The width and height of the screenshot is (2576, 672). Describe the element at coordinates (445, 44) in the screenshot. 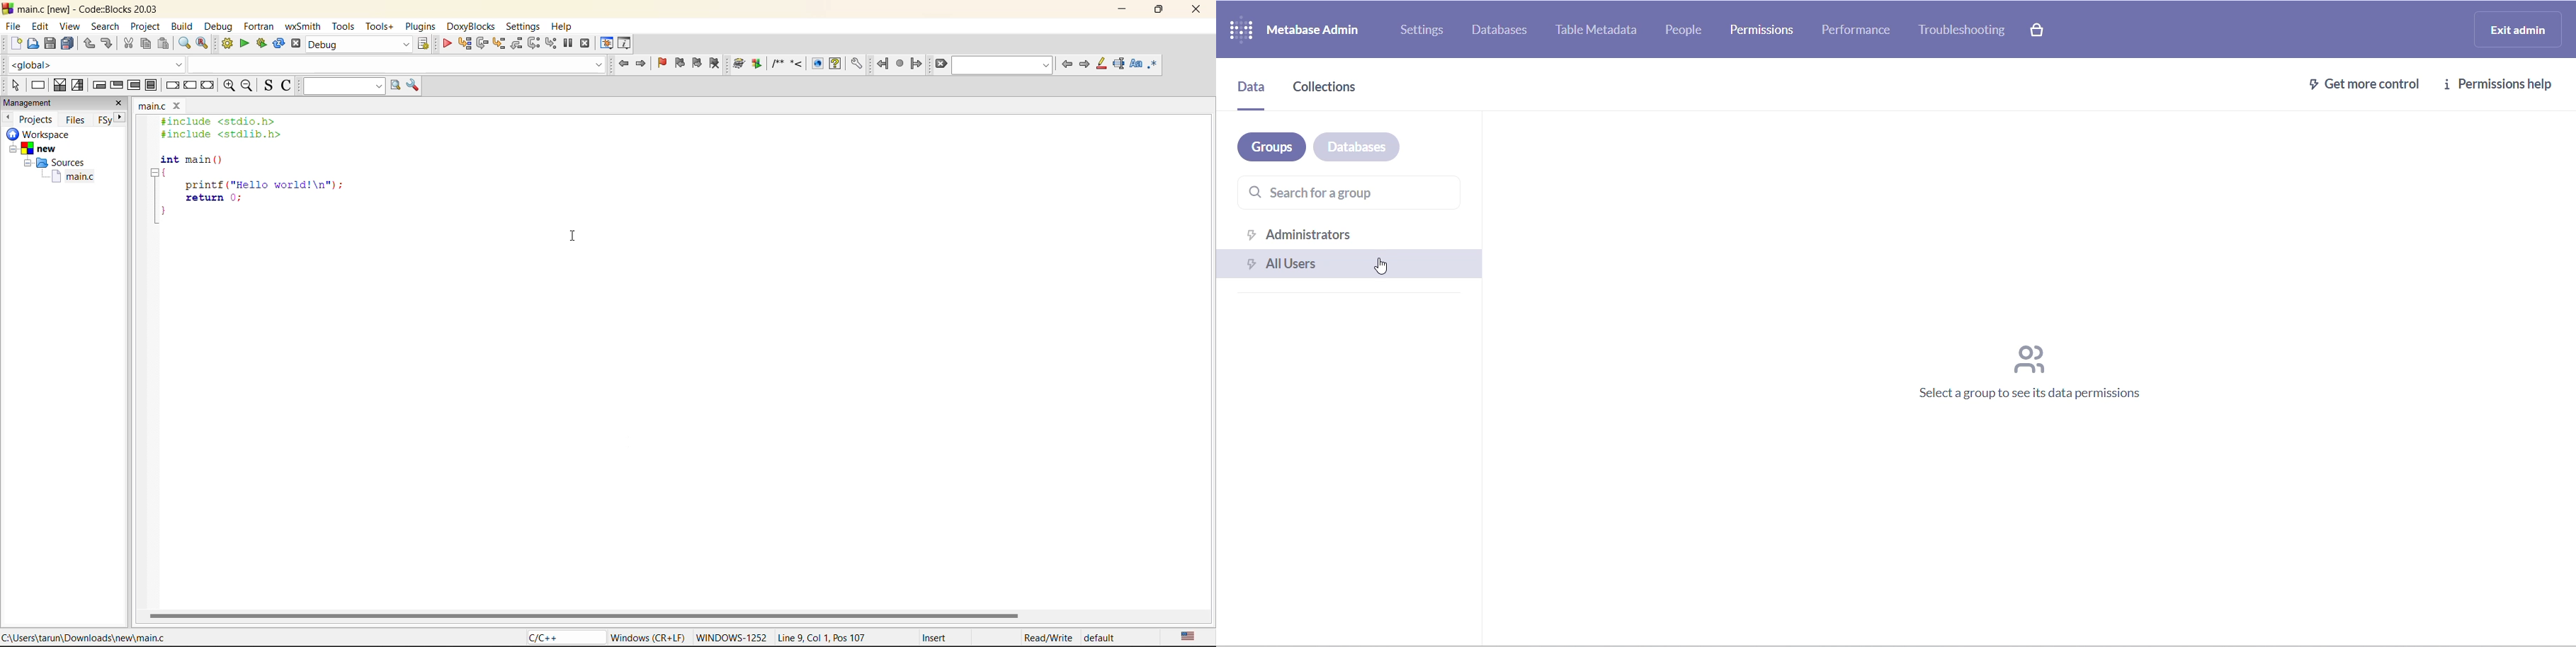

I see `debug` at that location.